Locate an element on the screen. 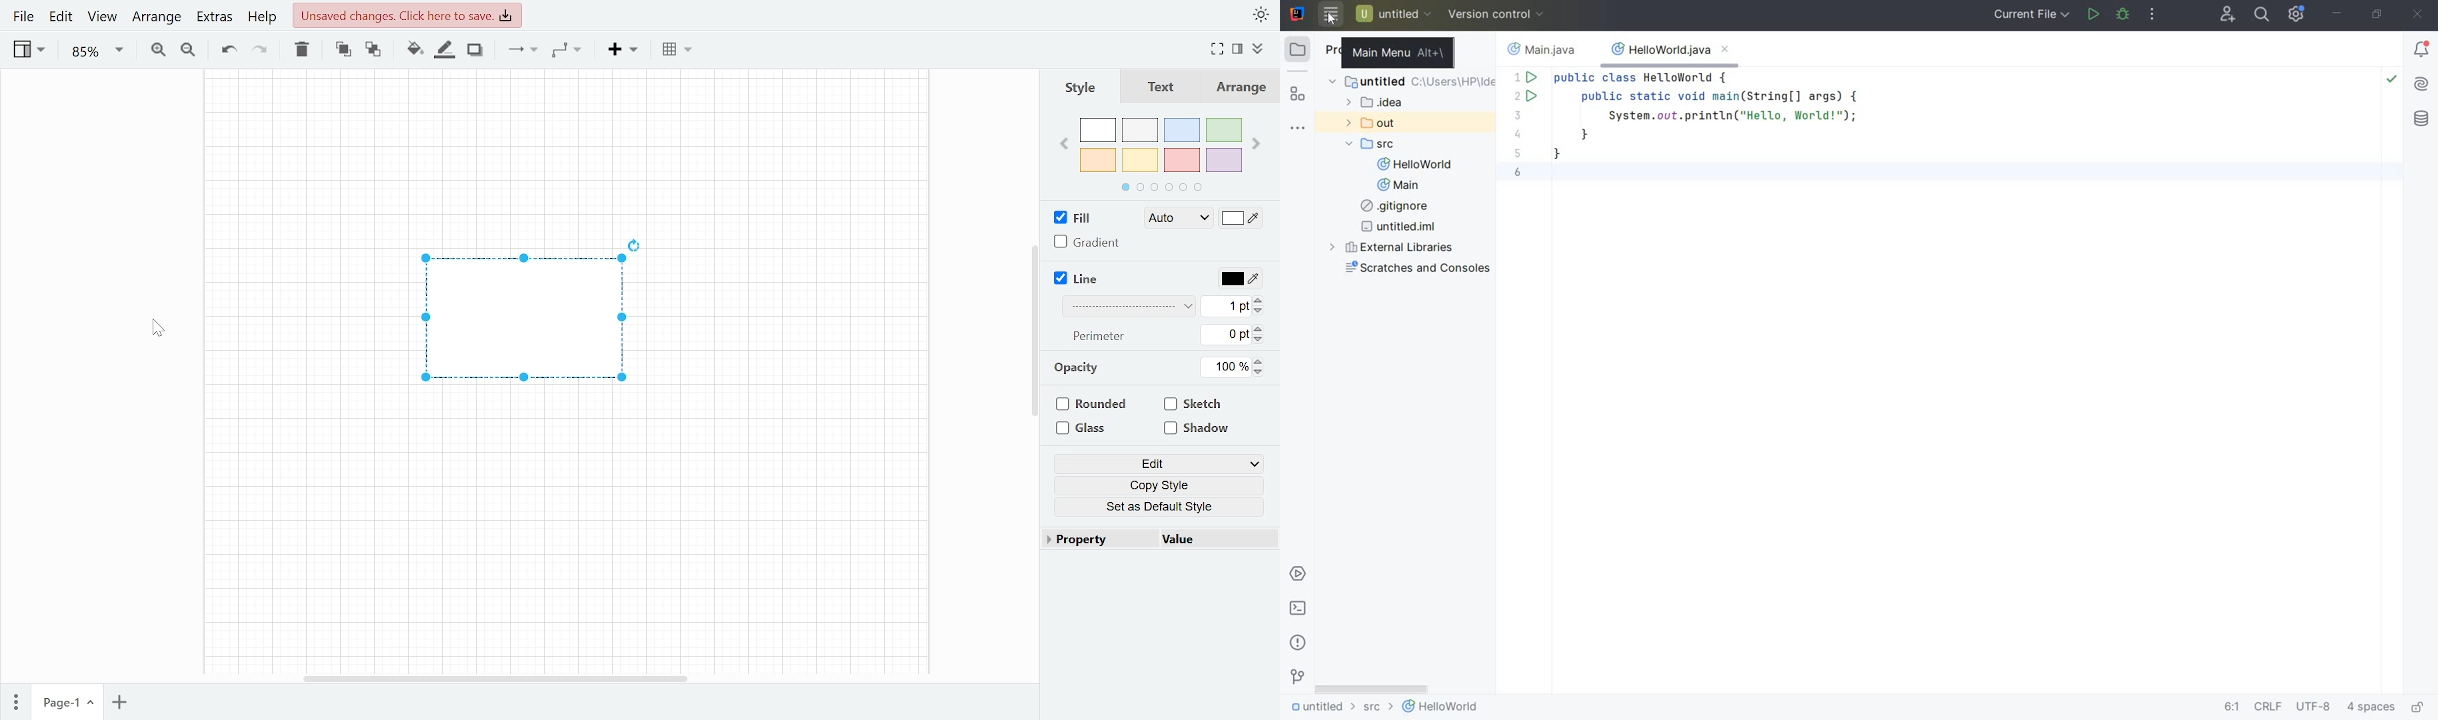  Zoom (85%) is located at coordinates (94, 52).